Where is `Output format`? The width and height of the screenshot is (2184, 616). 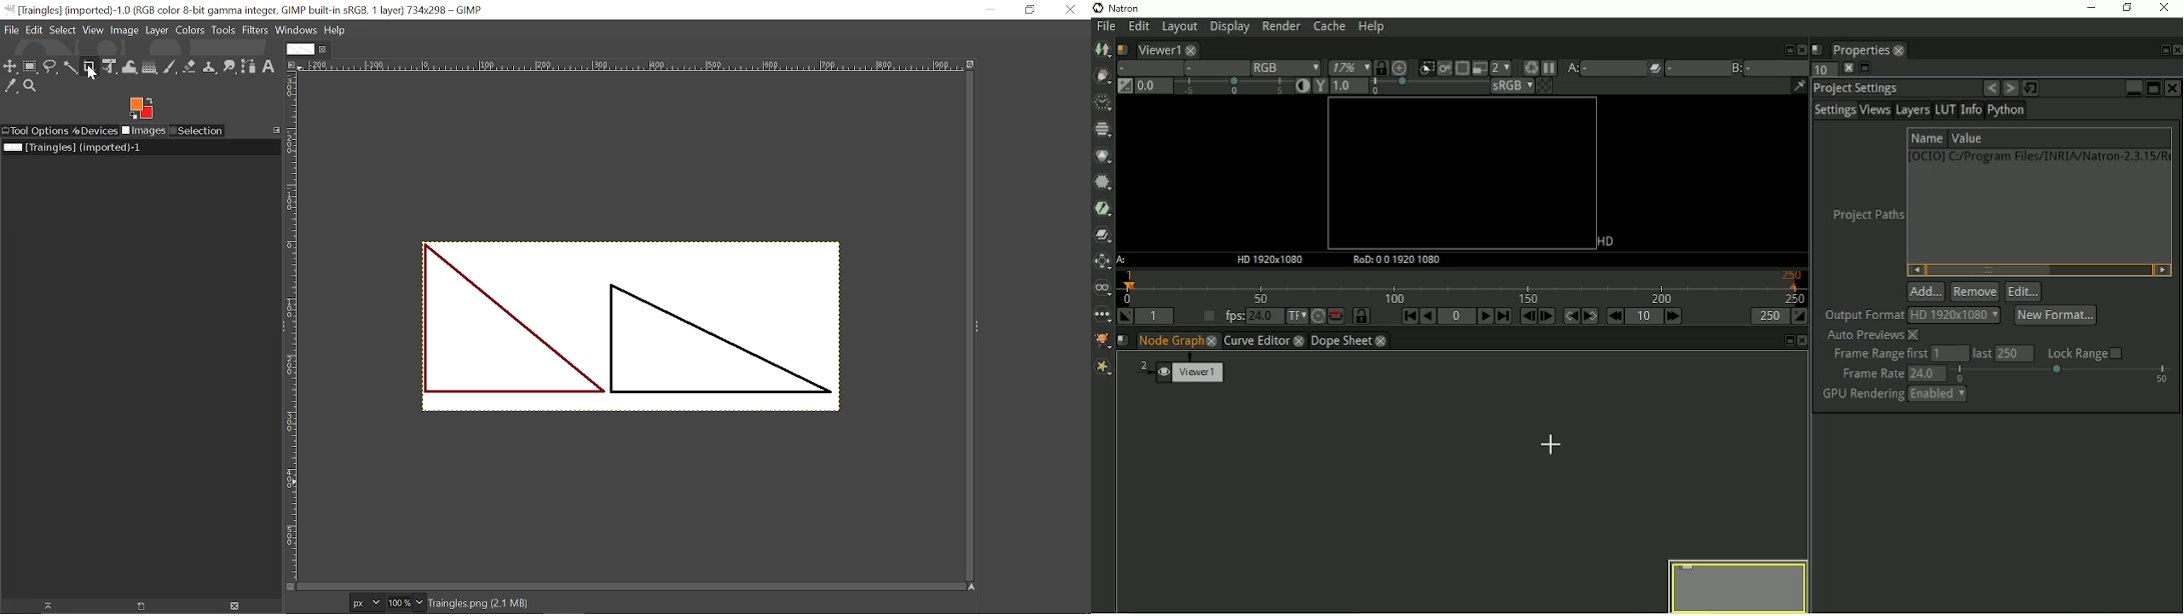
Output format is located at coordinates (1910, 316).